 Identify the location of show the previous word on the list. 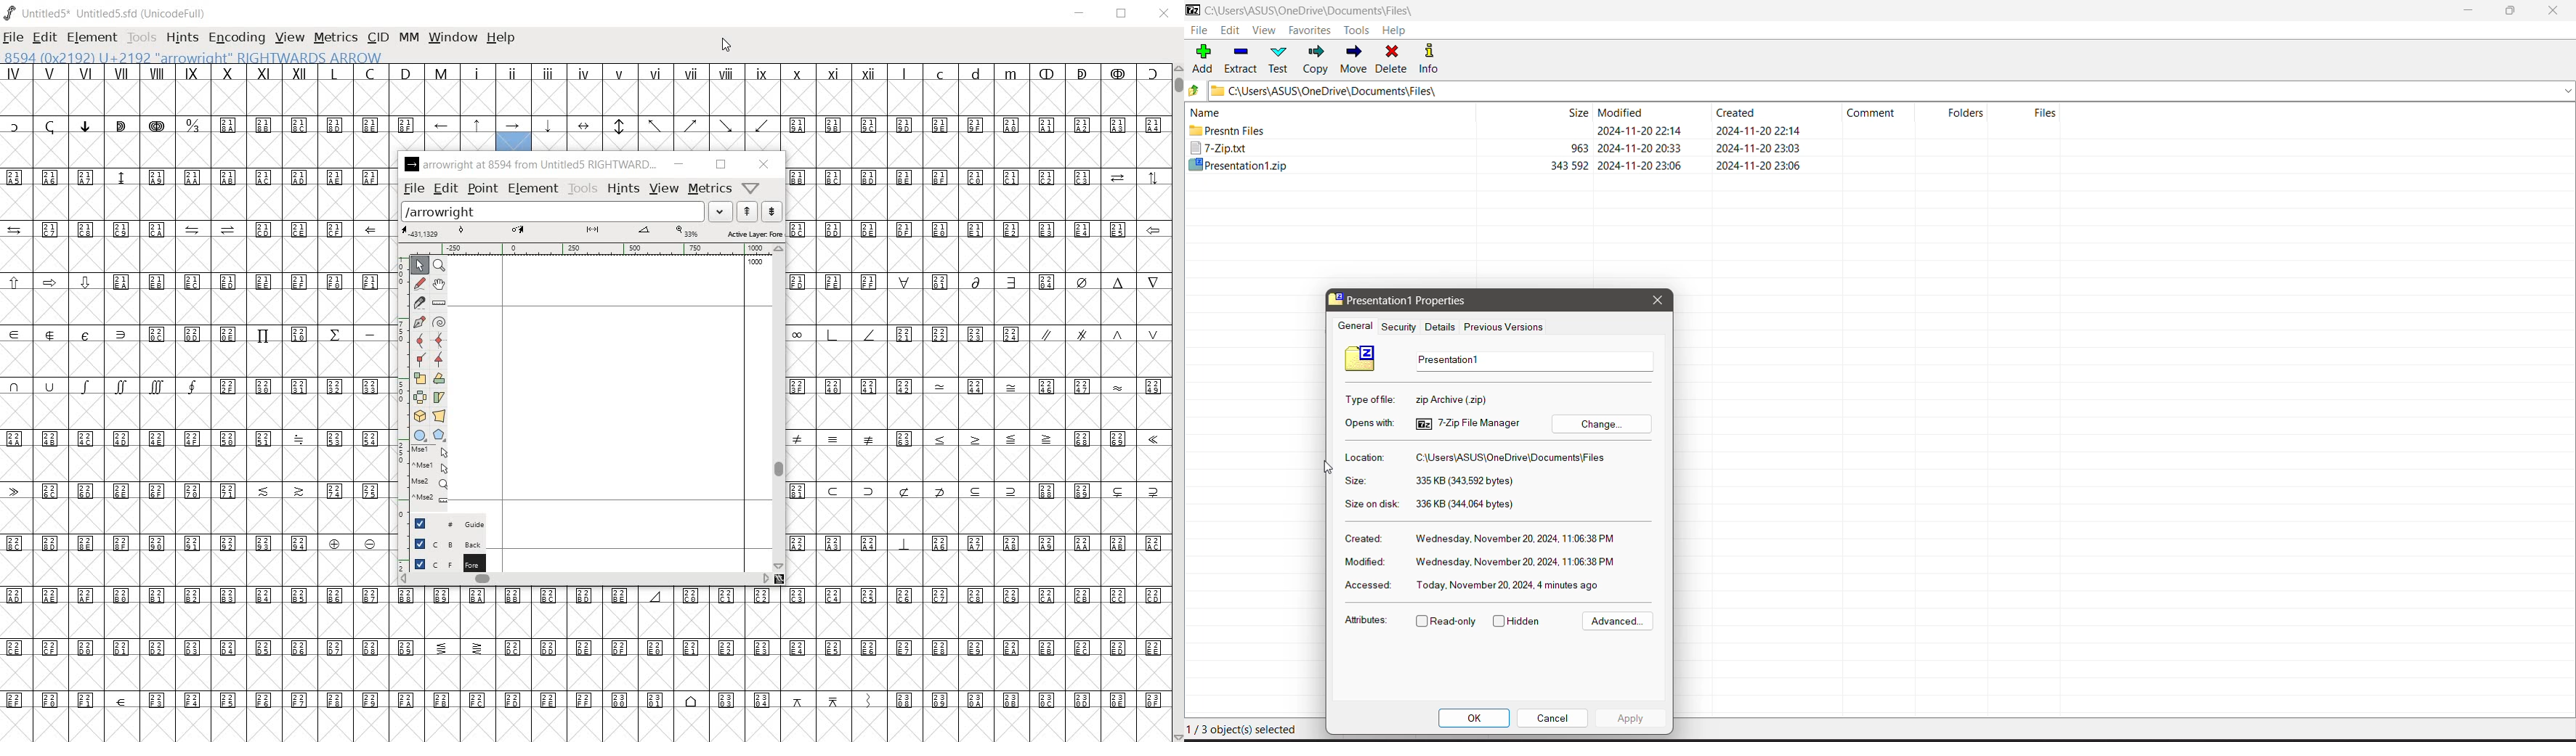
(771, 211).